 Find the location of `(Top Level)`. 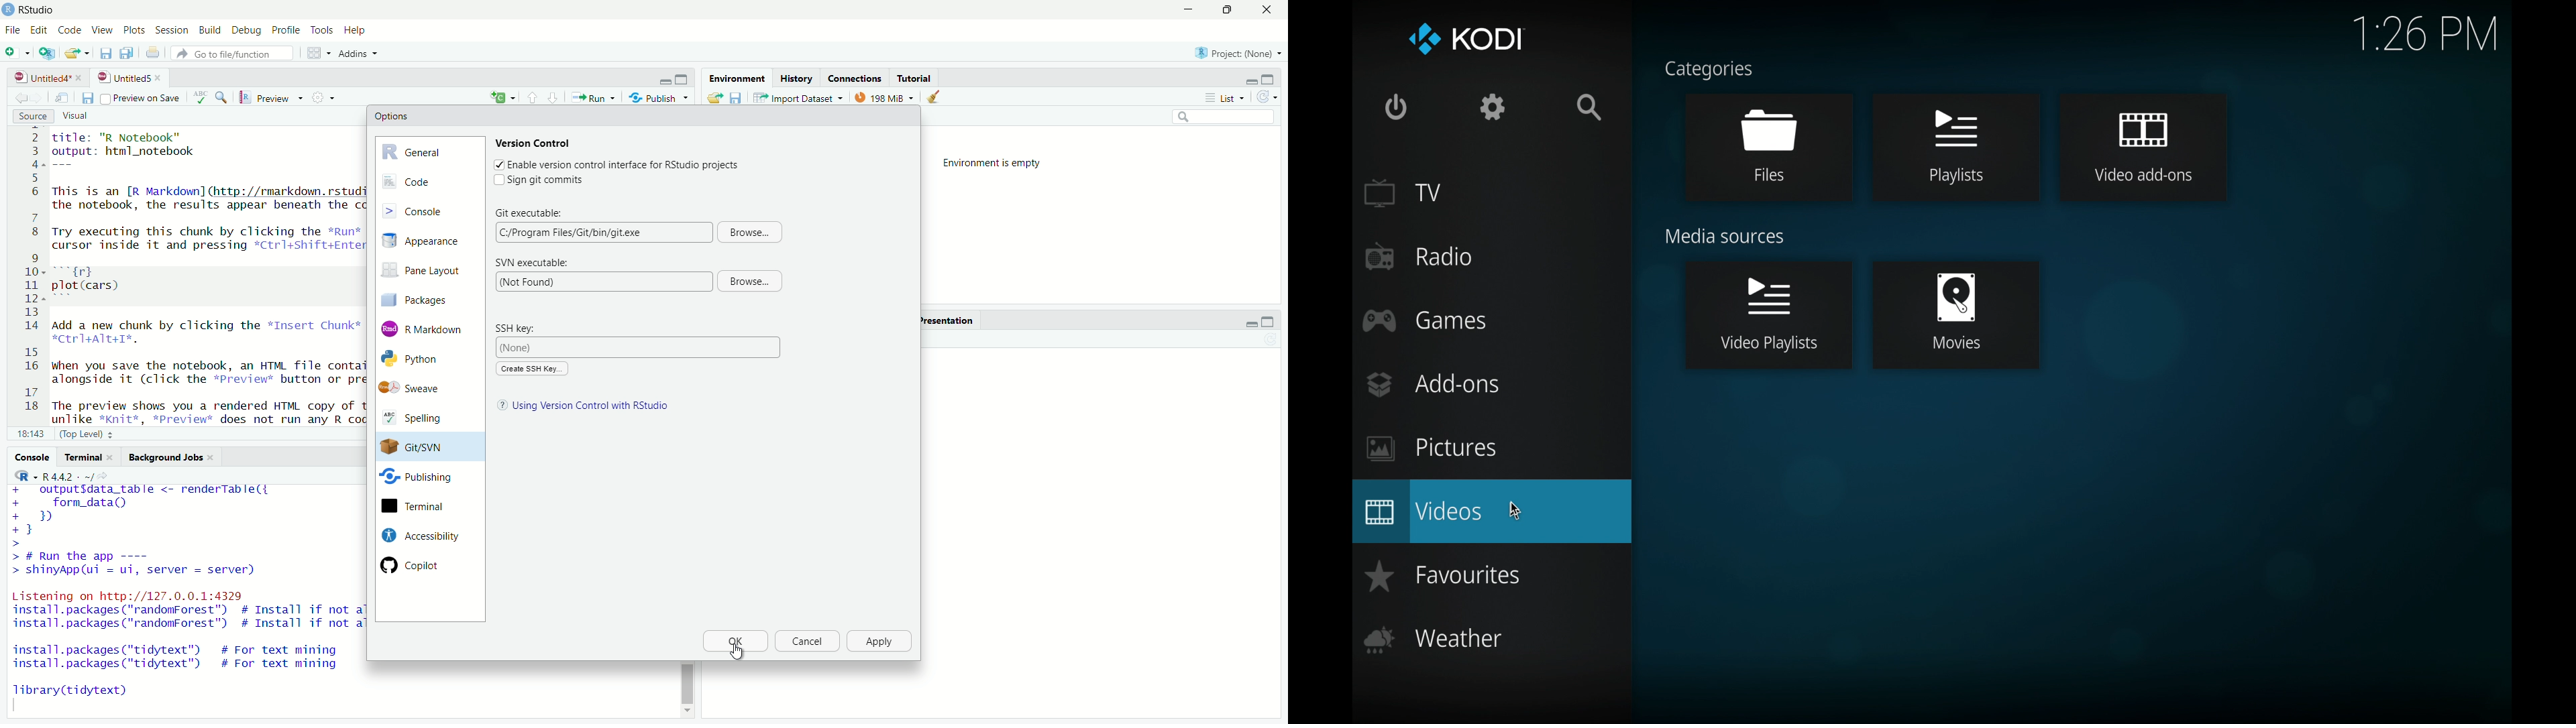

(Top Level) is located at coordinates (89, 433).